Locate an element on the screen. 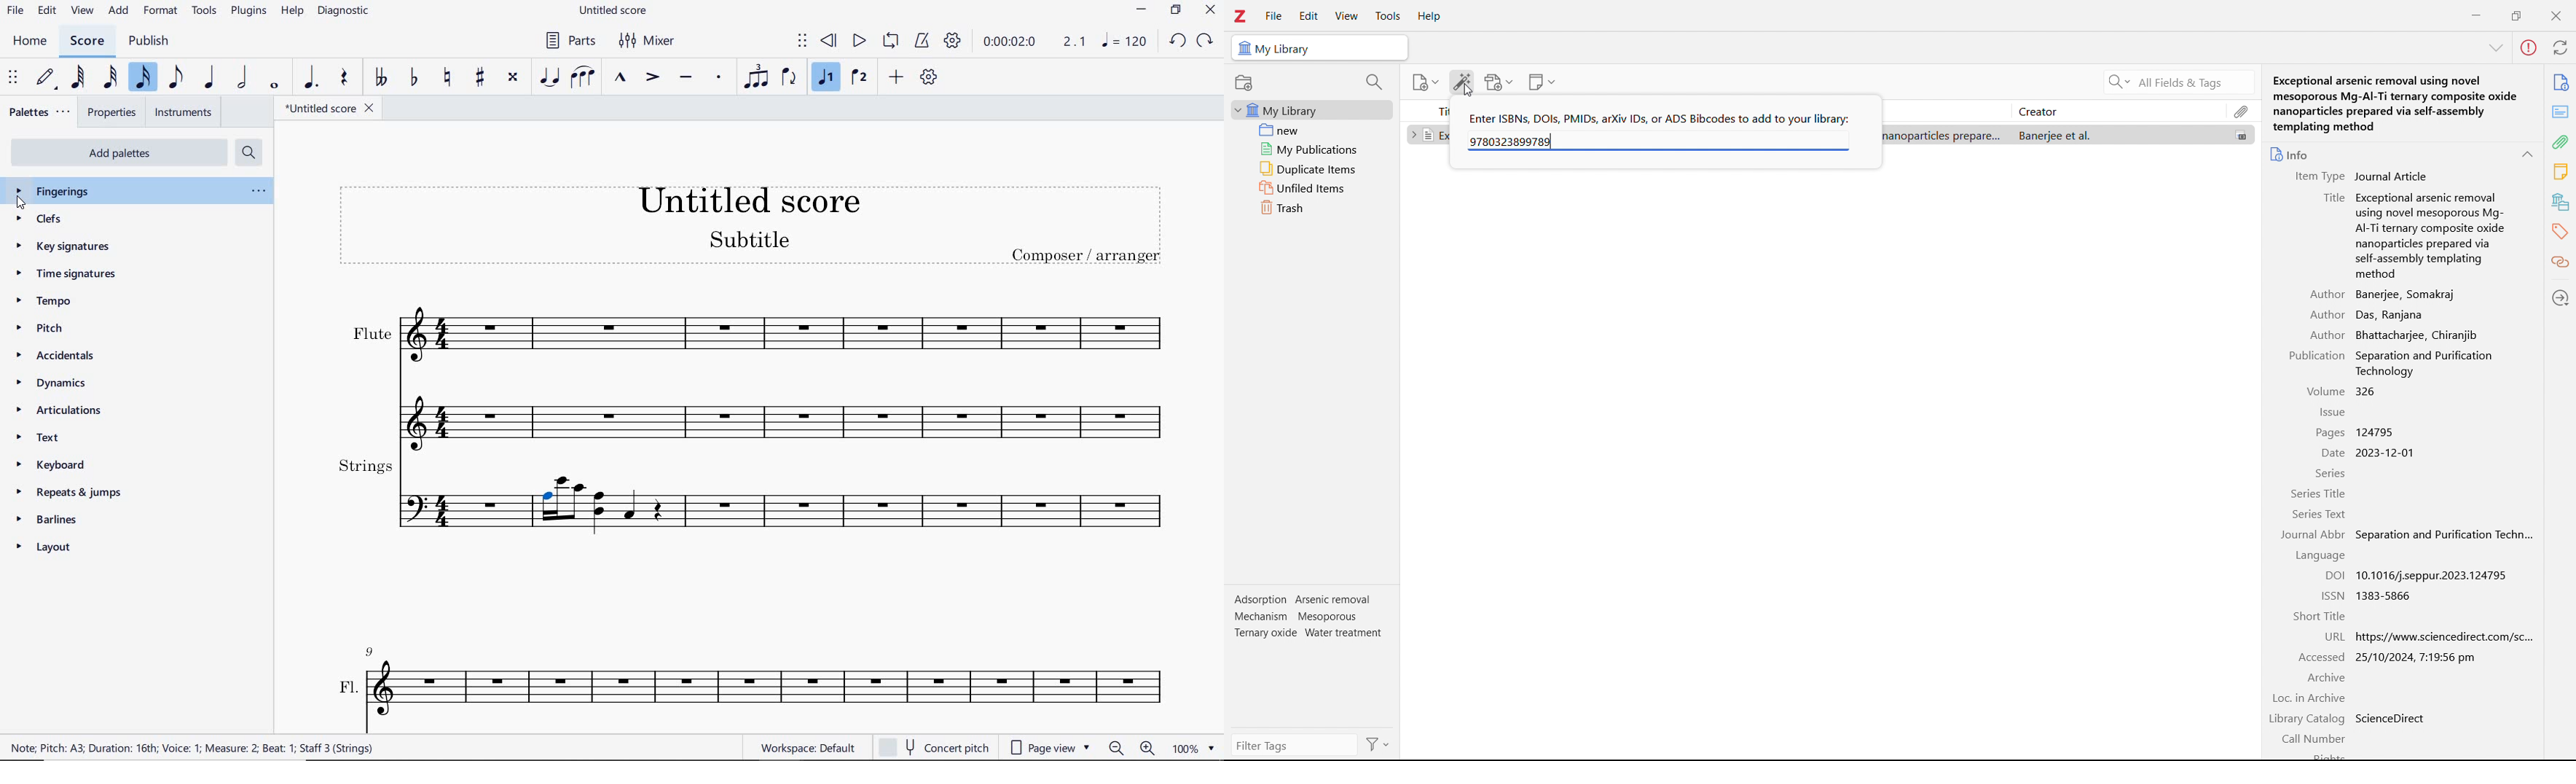 This screenshot has width=2576, height=784. ellipsis is located at coordinates (256, 193).